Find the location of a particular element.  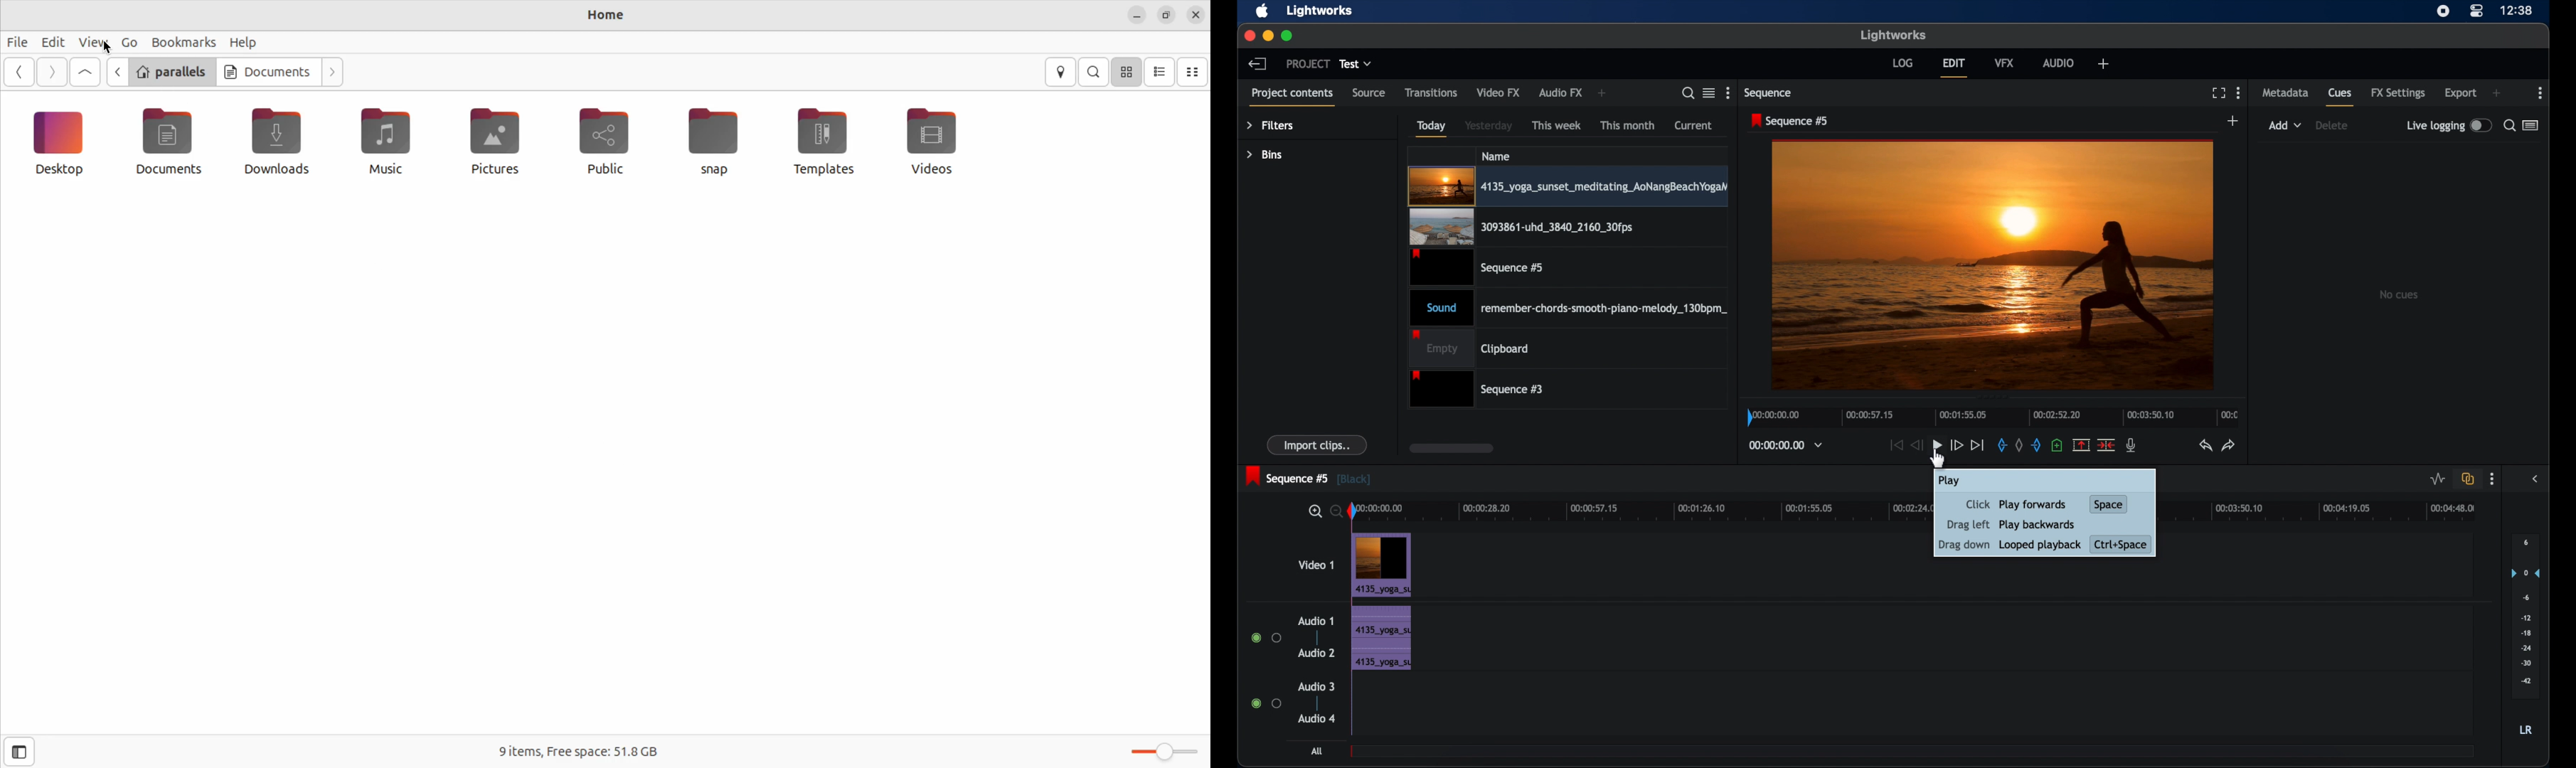

close is located at coordinates (1248, 34).